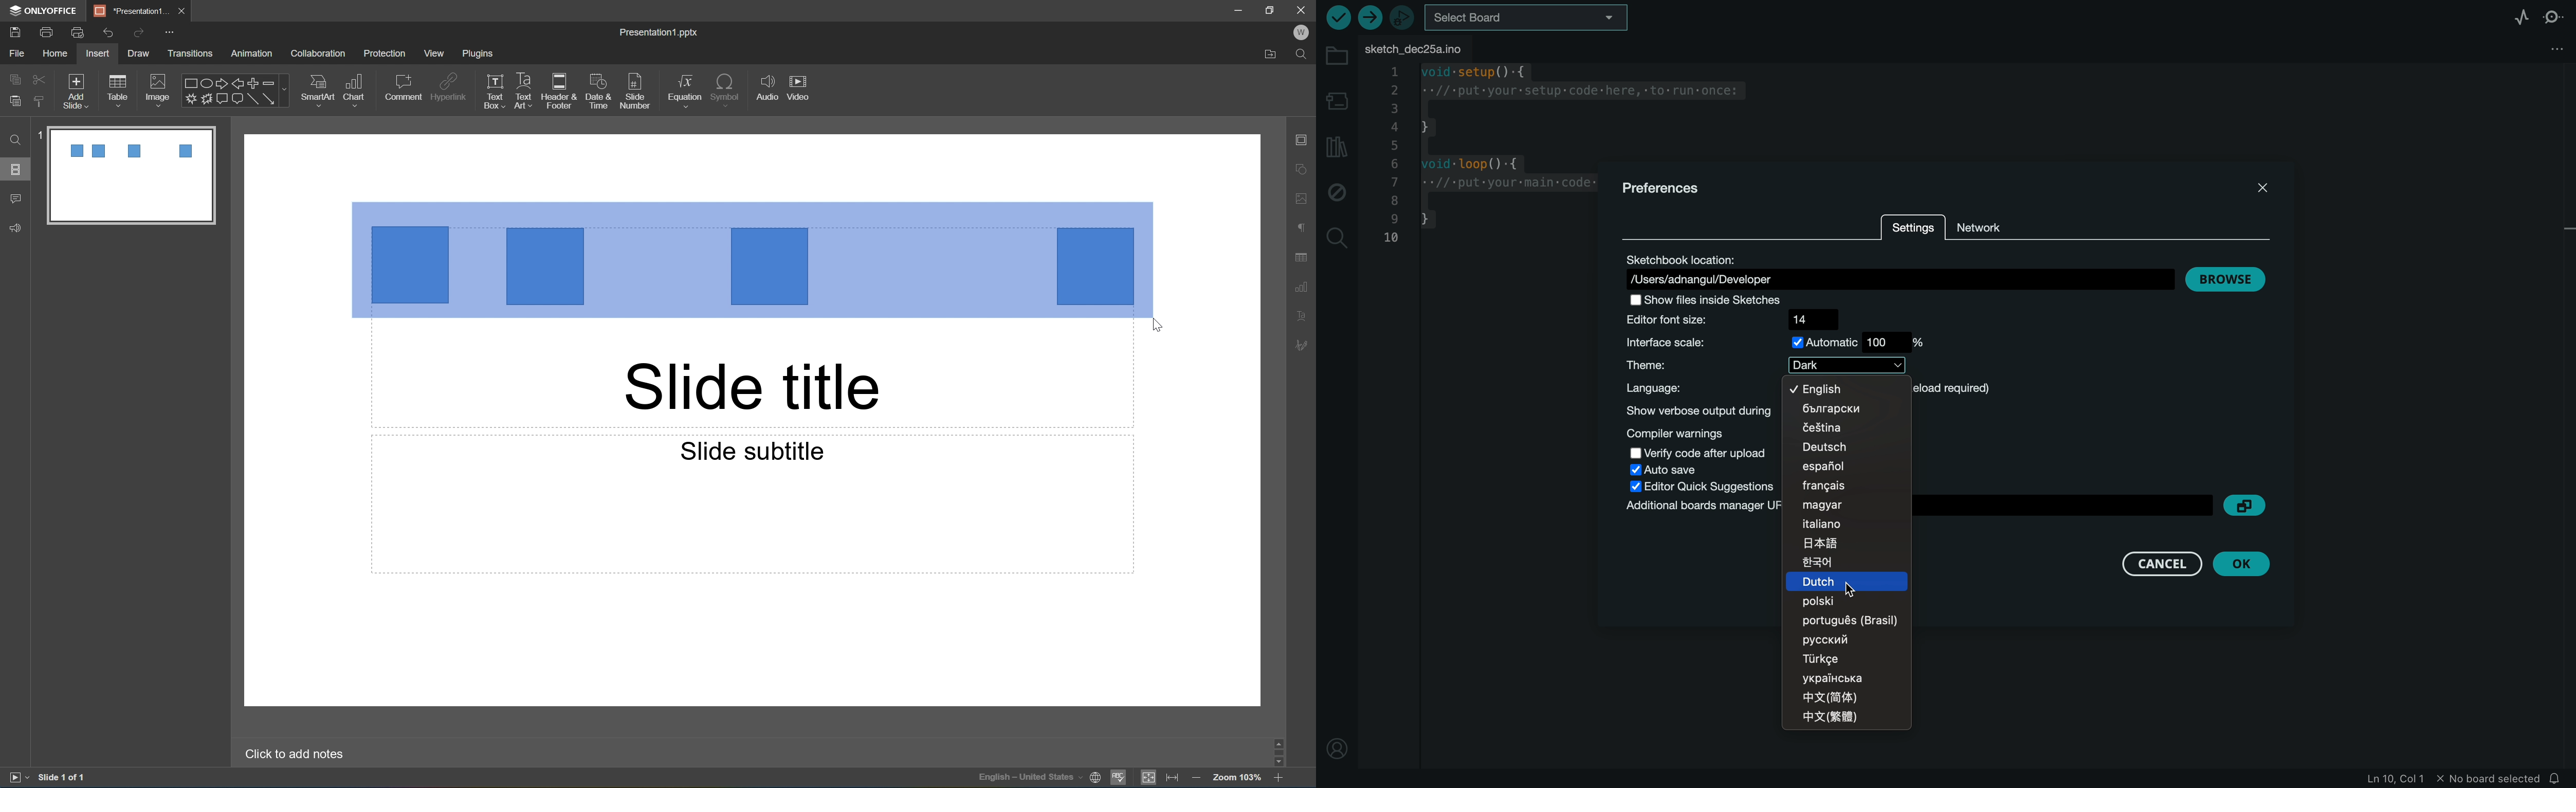  Describe the element at coordinates (122, 88) in the screenshot. I see `table` at that location.